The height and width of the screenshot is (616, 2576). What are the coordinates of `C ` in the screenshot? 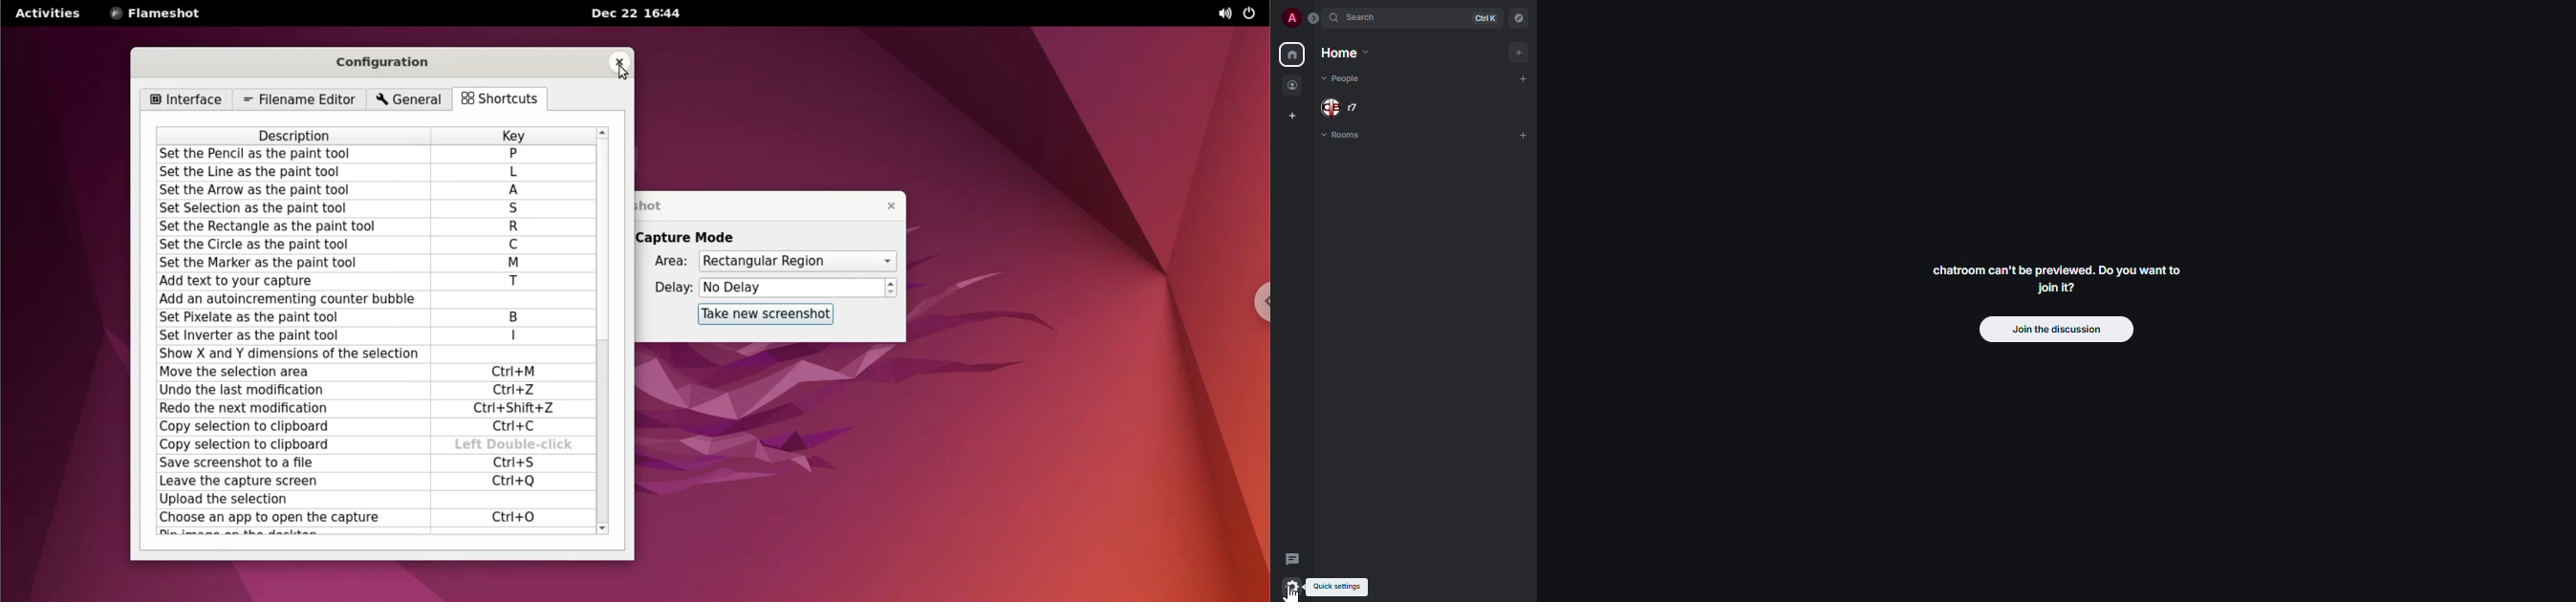 It's located at (514, 245).